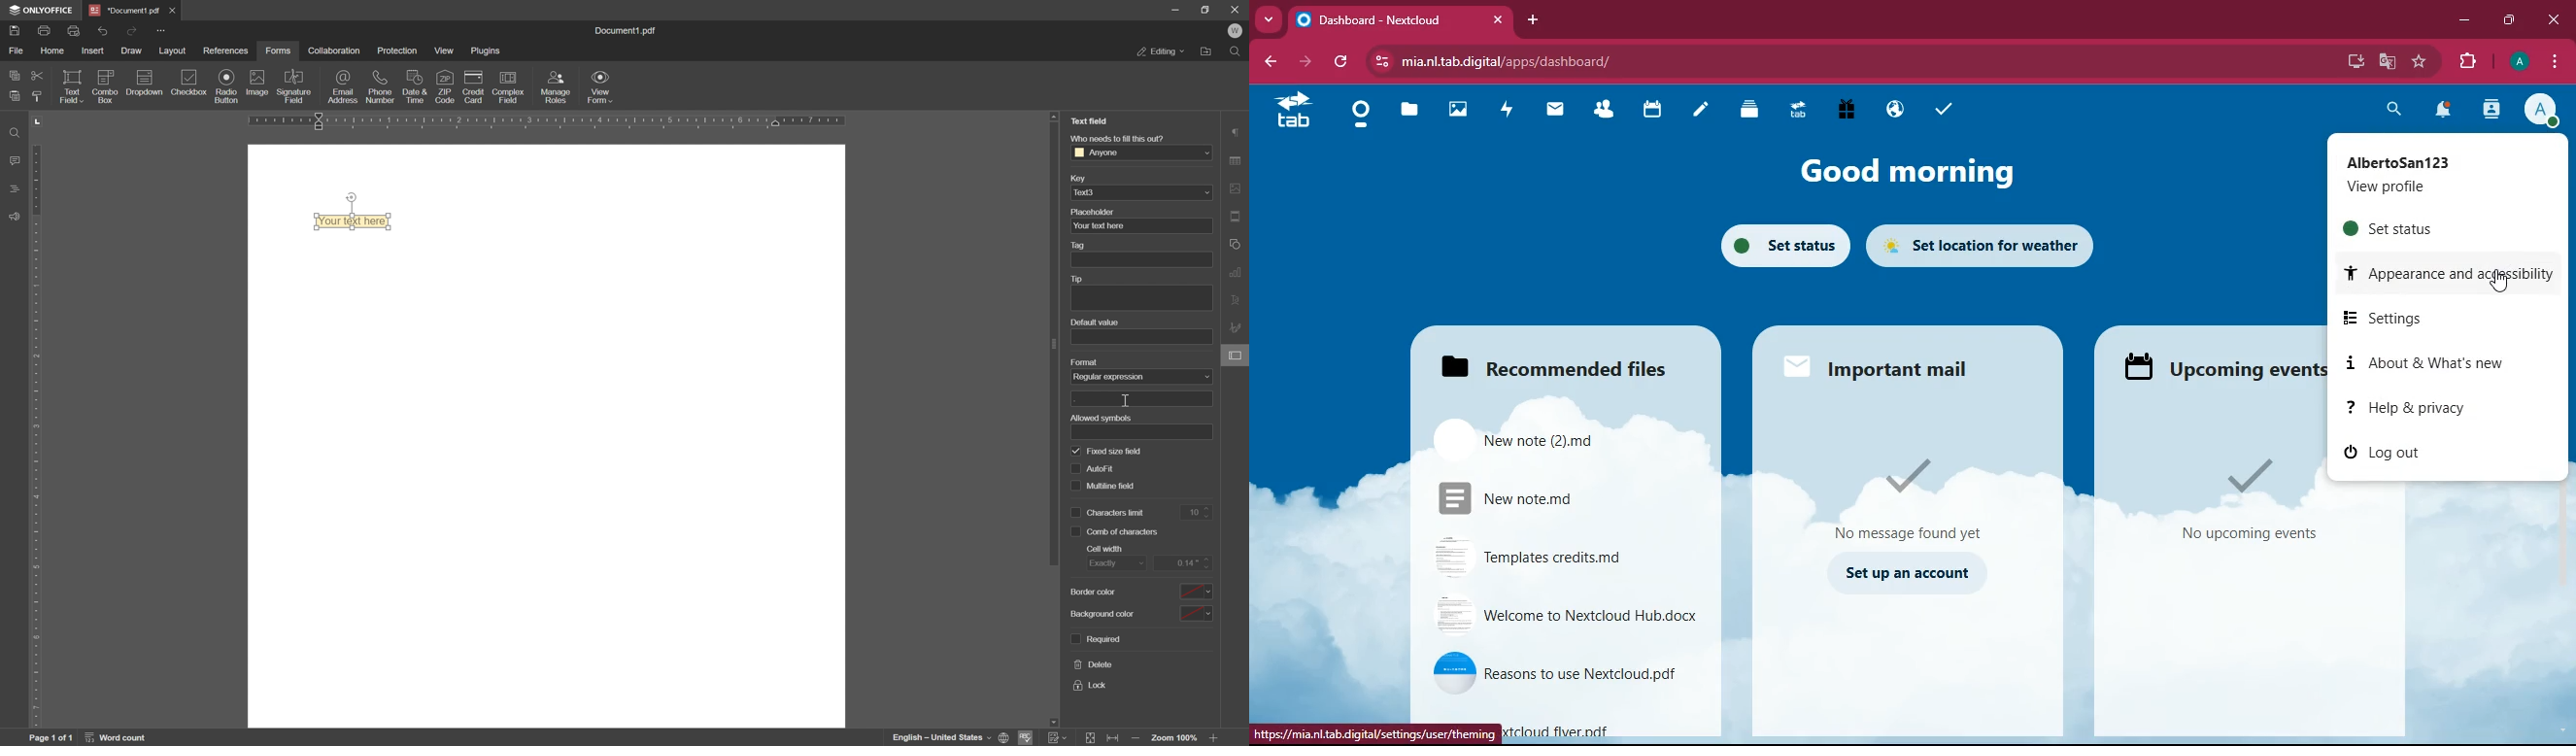 This screenshot has height=756, width=2576. I want to click on shape settings, so click(1237, 244).